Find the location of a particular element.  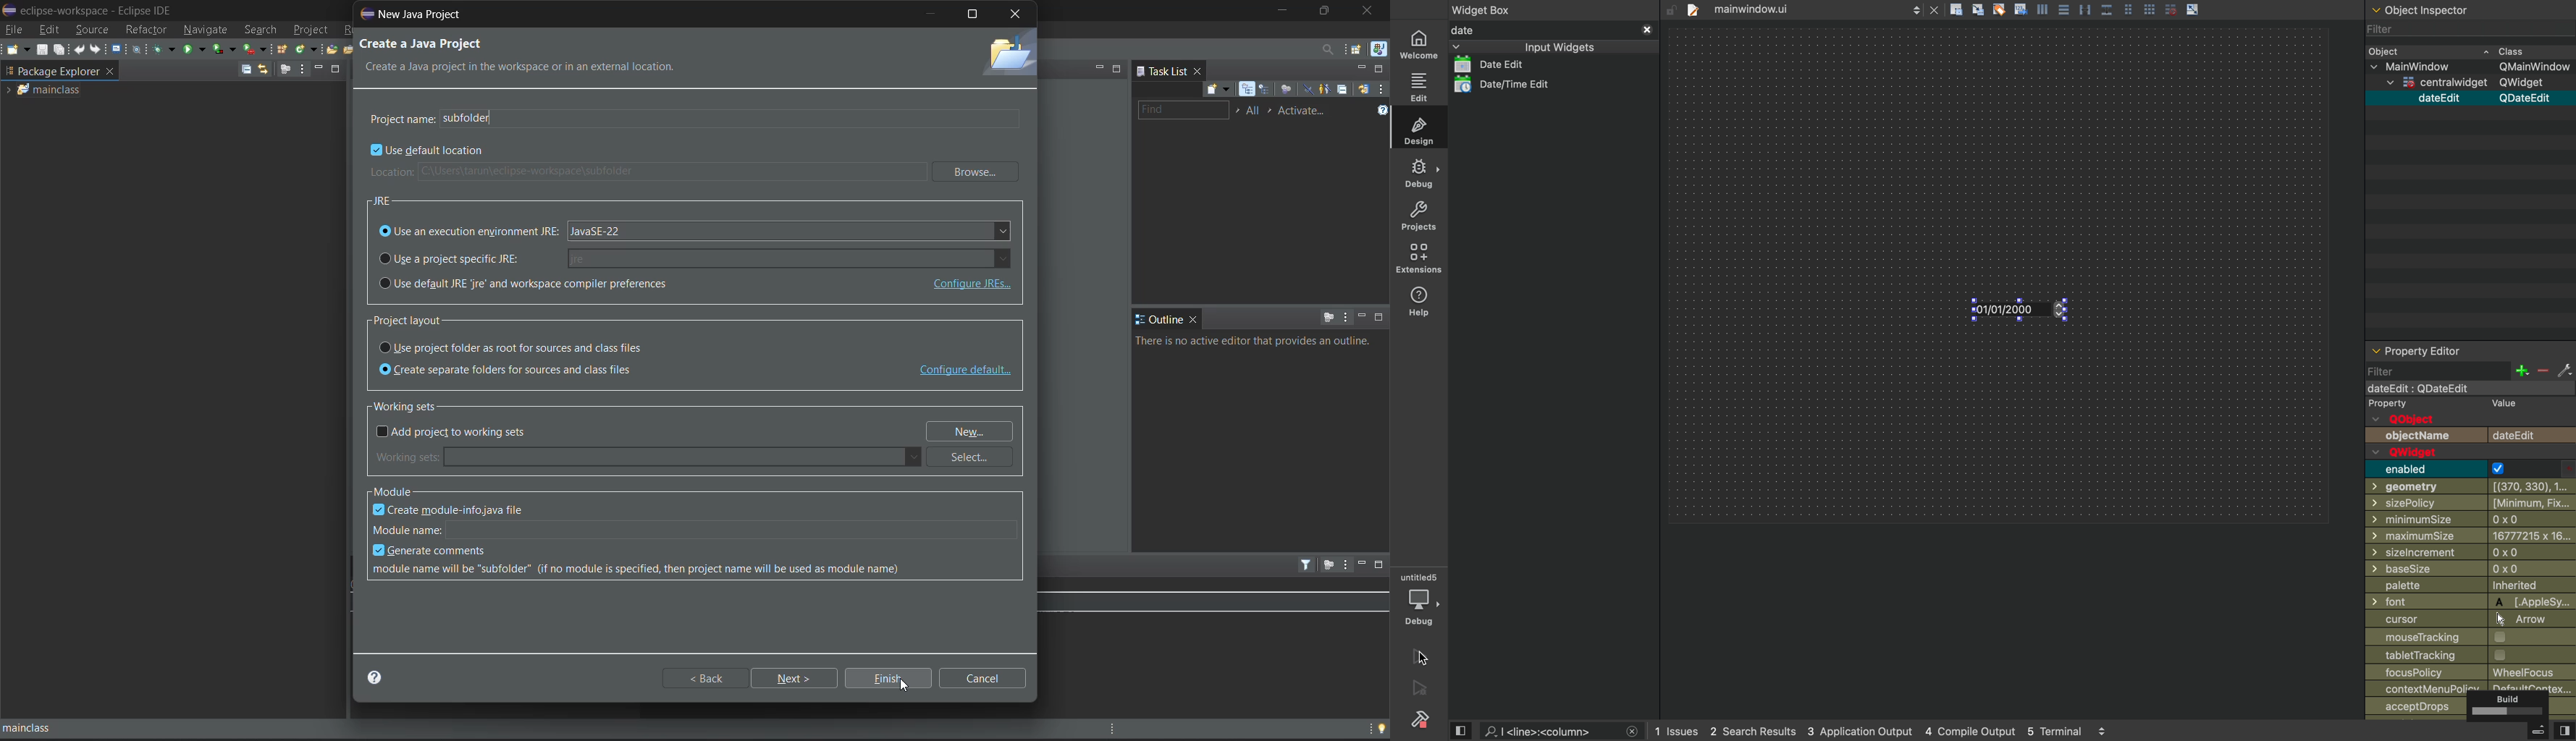

debug is located at coordinates (1419, 599).